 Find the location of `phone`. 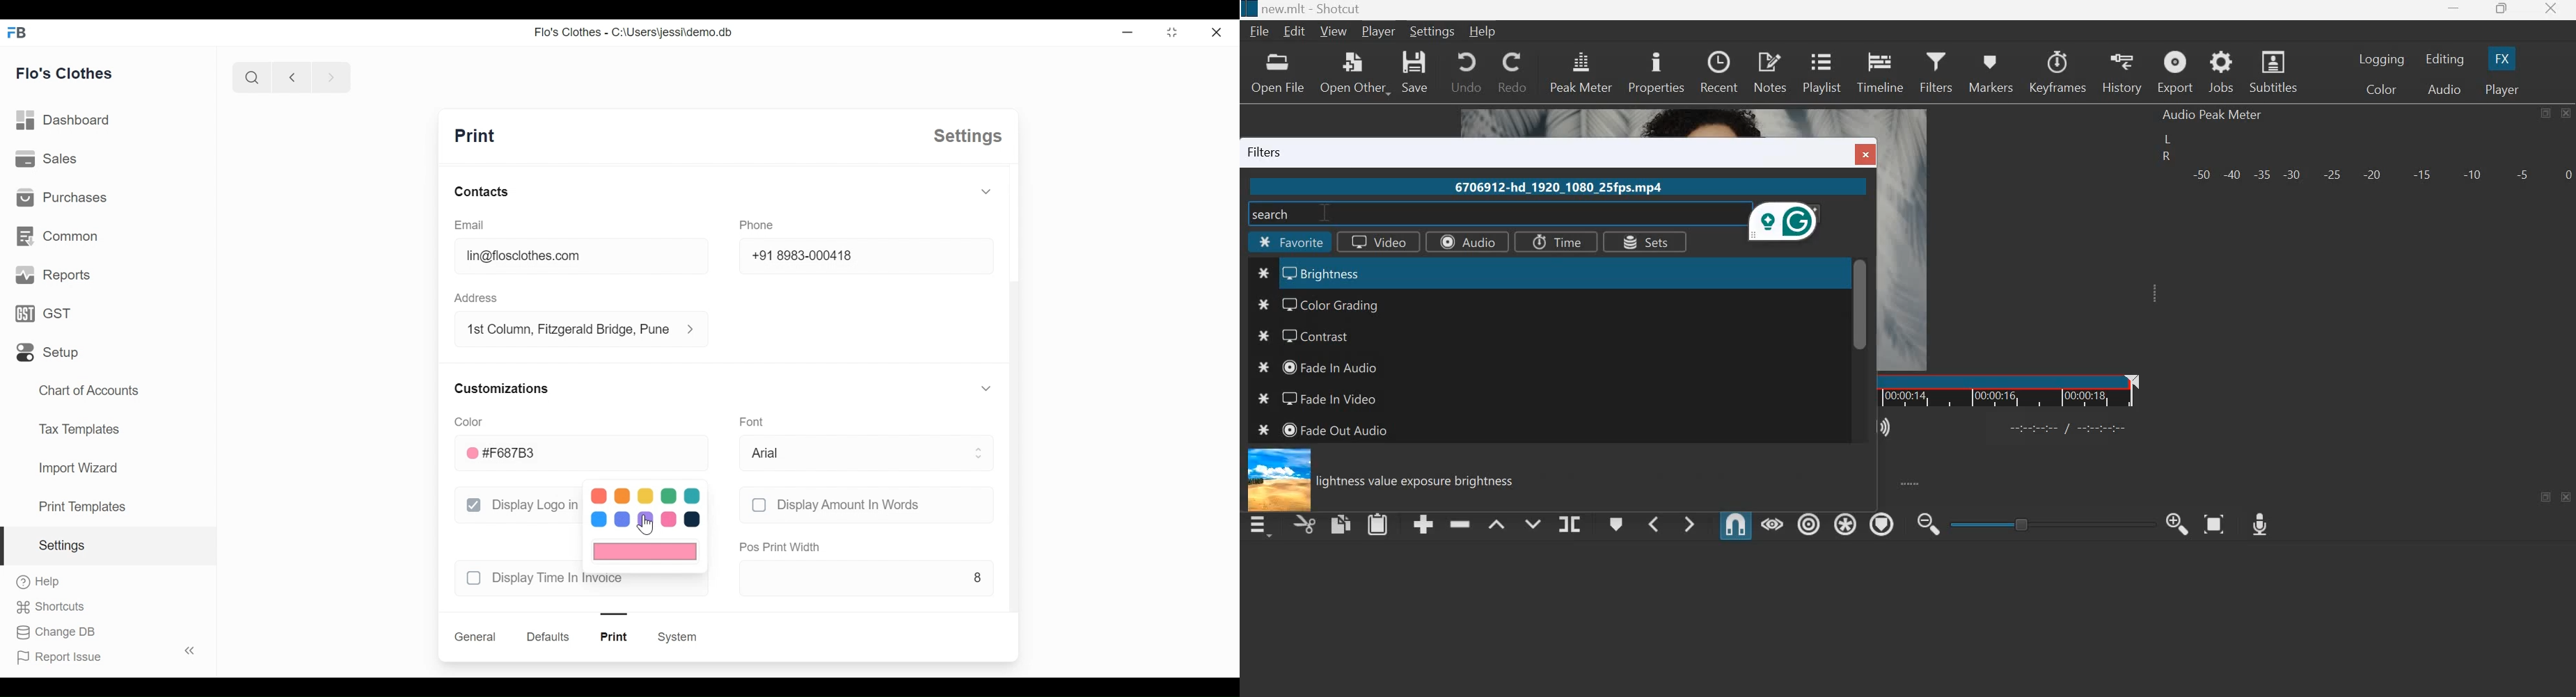

phone is located at coordinates (757, 225).